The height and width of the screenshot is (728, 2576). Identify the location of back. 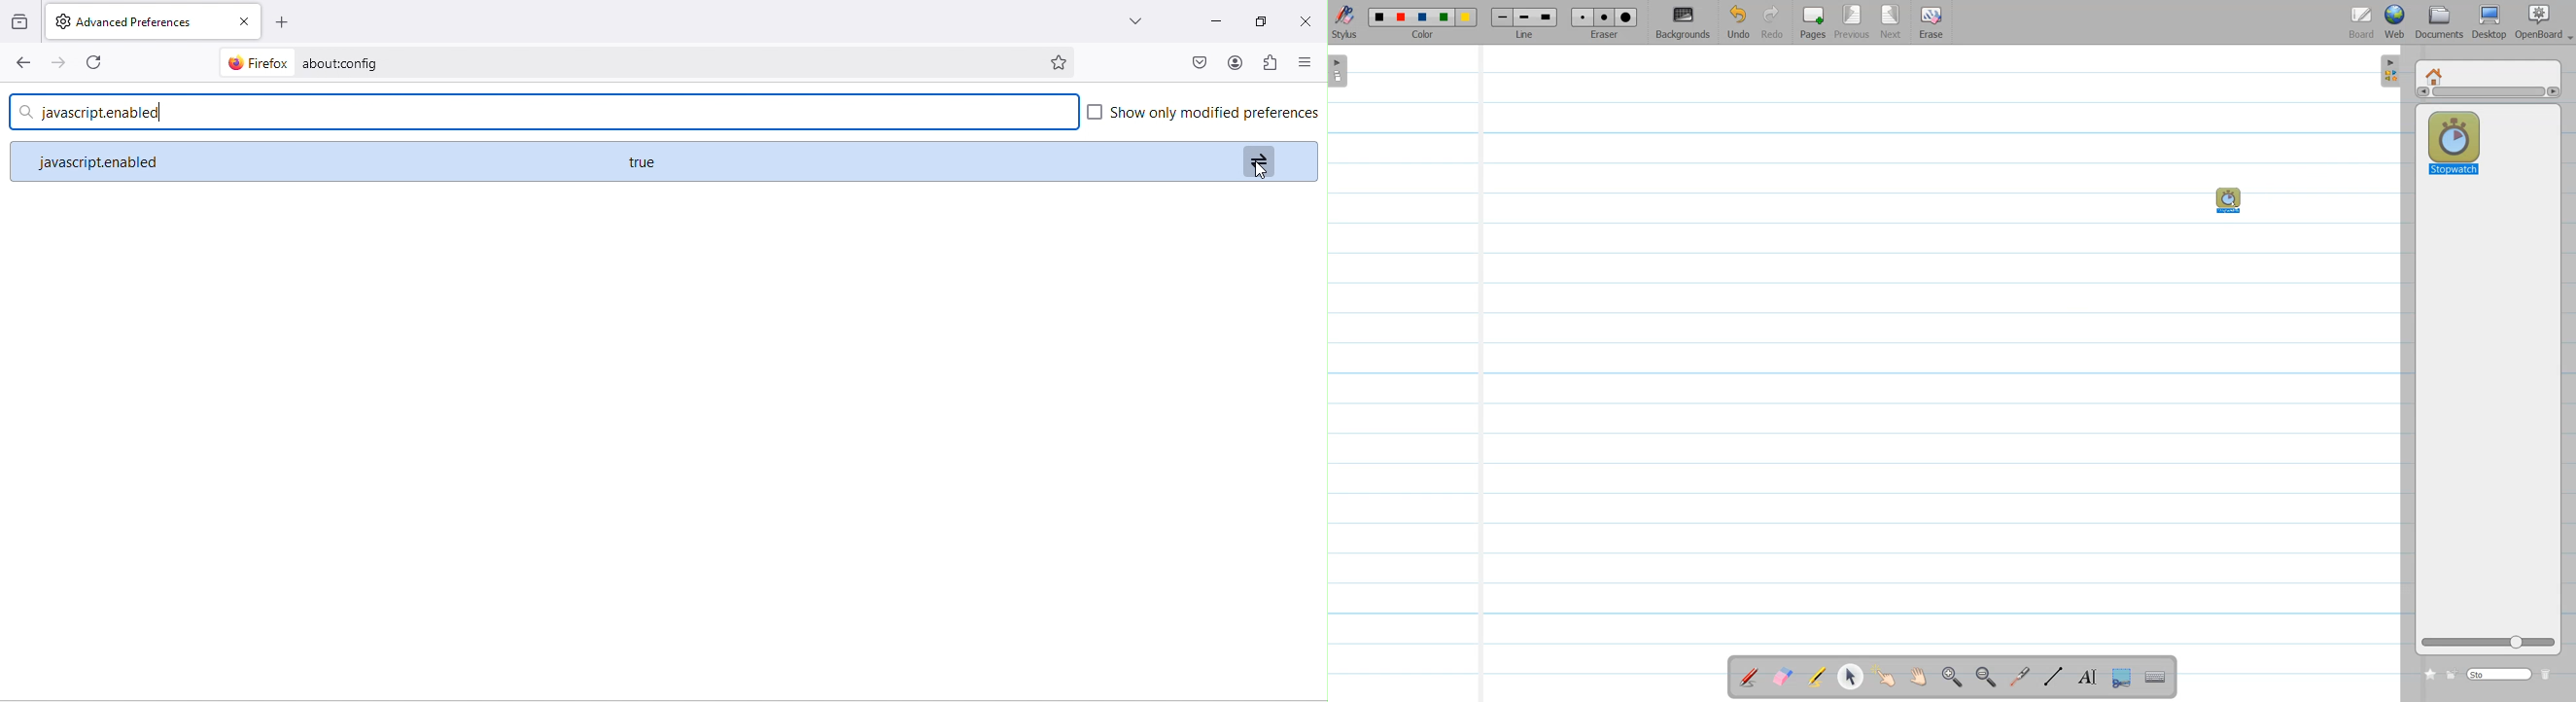
(19, 62).